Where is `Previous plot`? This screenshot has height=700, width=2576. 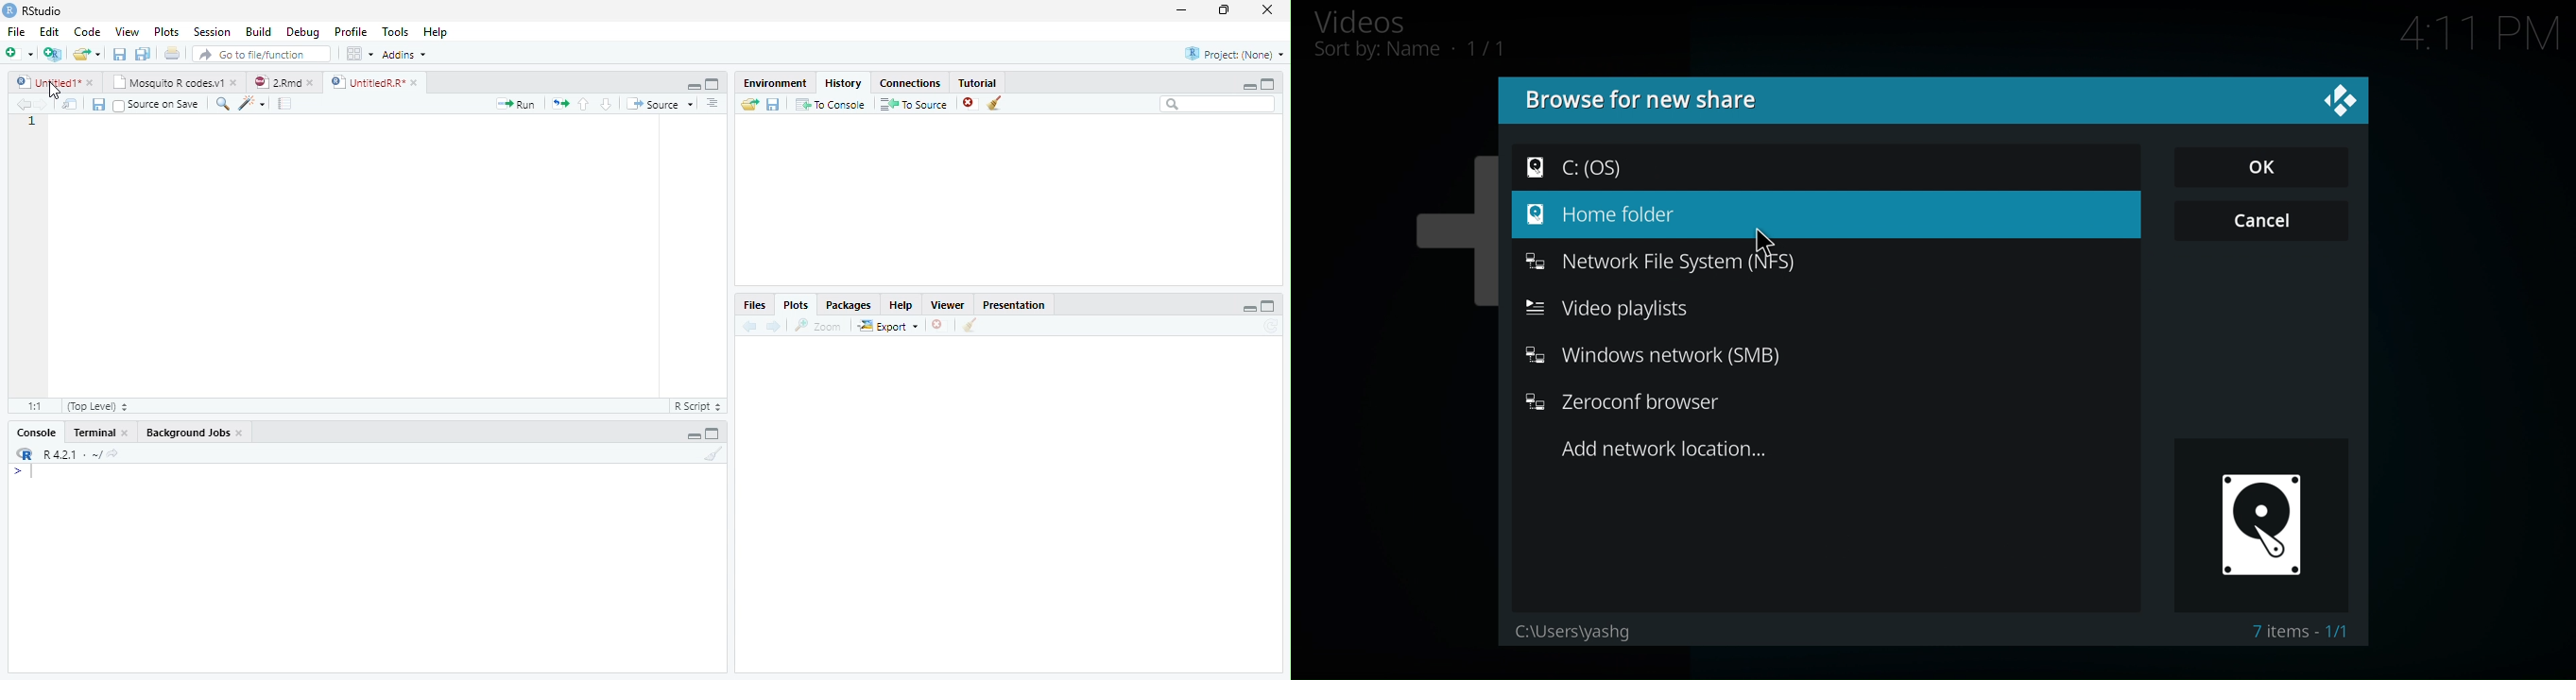
Previous plot is located at coordinates (749, 326).